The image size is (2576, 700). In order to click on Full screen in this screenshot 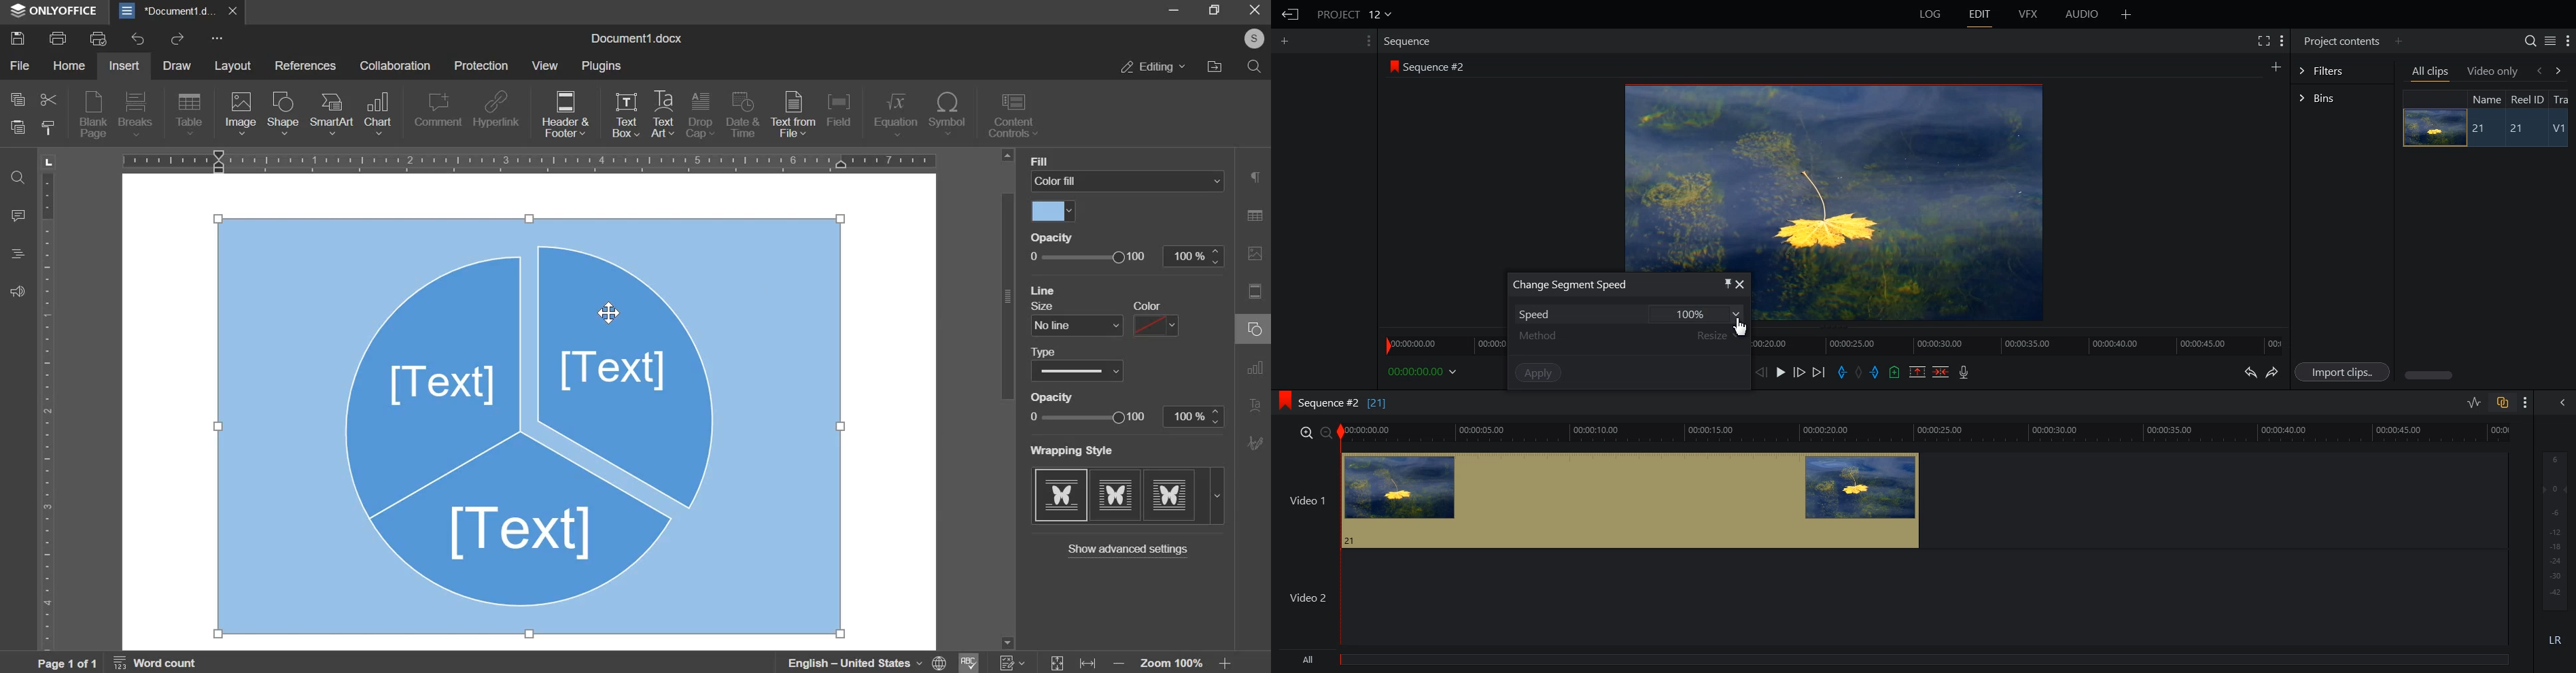, I will do `click(2263, 39)`.